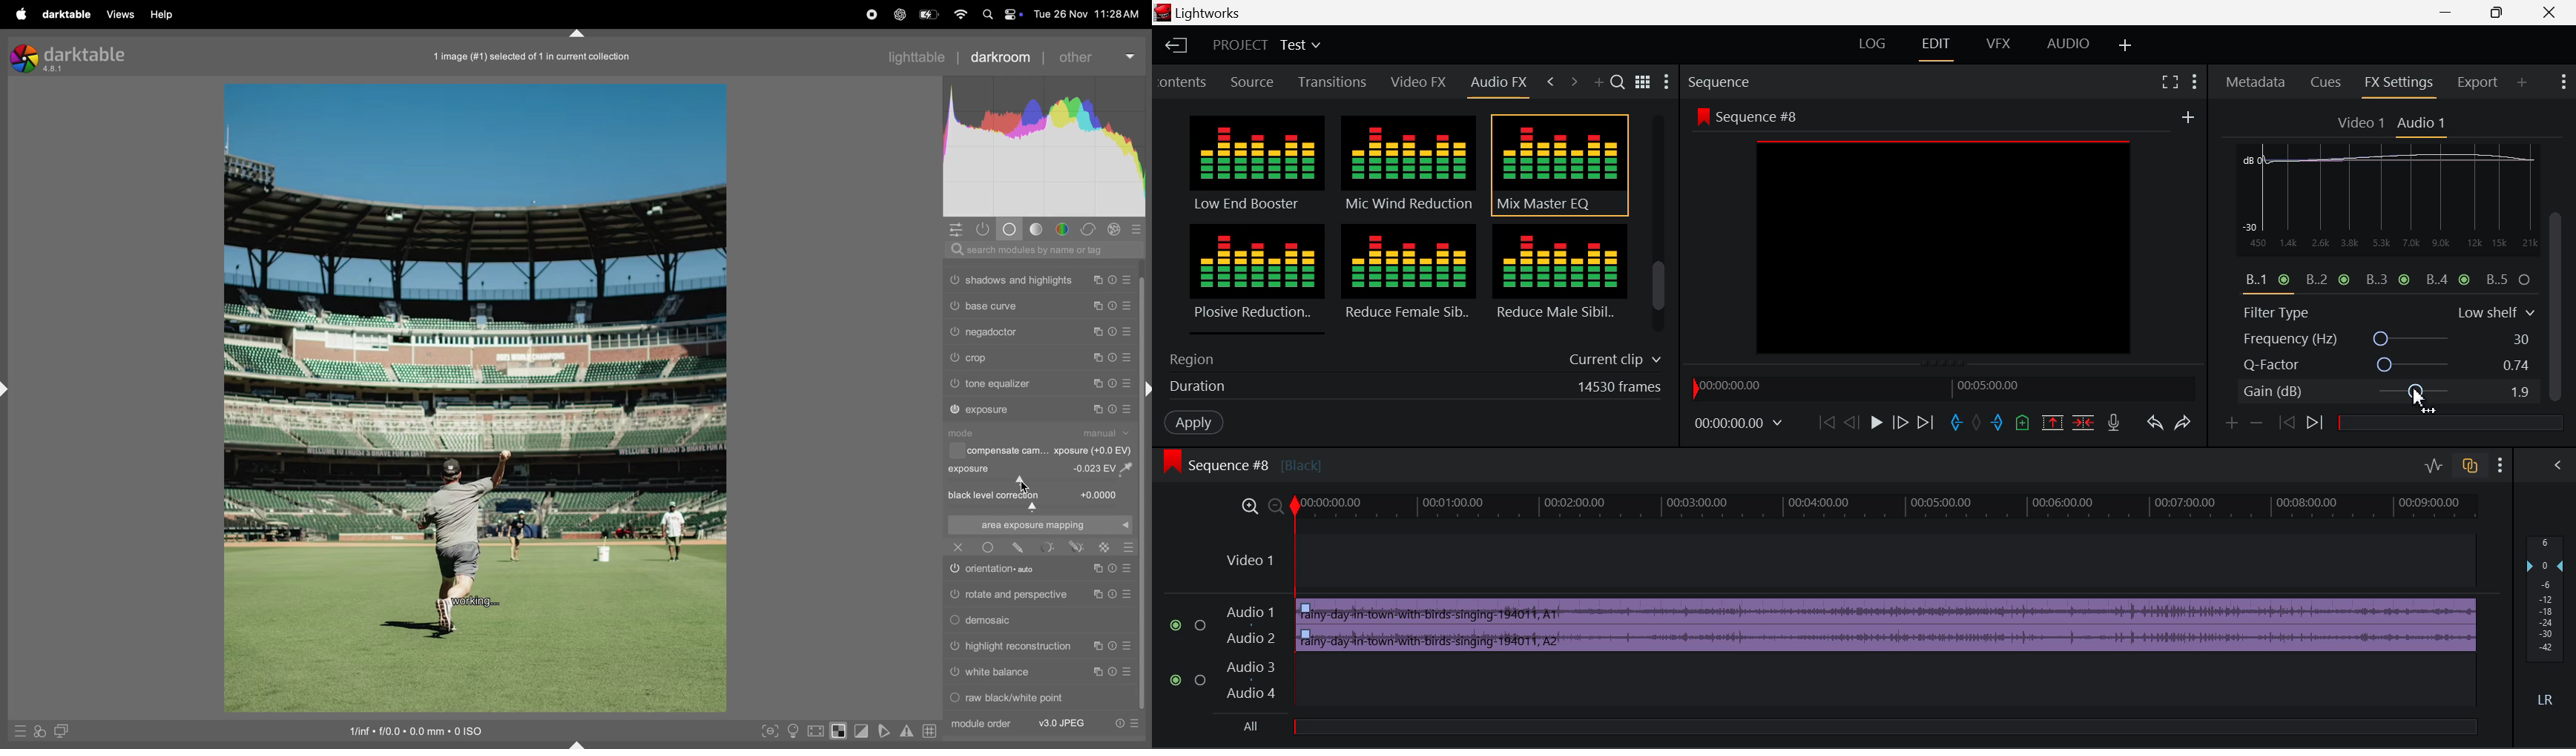 The height and width of the screenshot is (756, 2576). What do you see at coordinates (1411, 357) in the screenshot?
I see `Region` at bounding box center [1411, 357].